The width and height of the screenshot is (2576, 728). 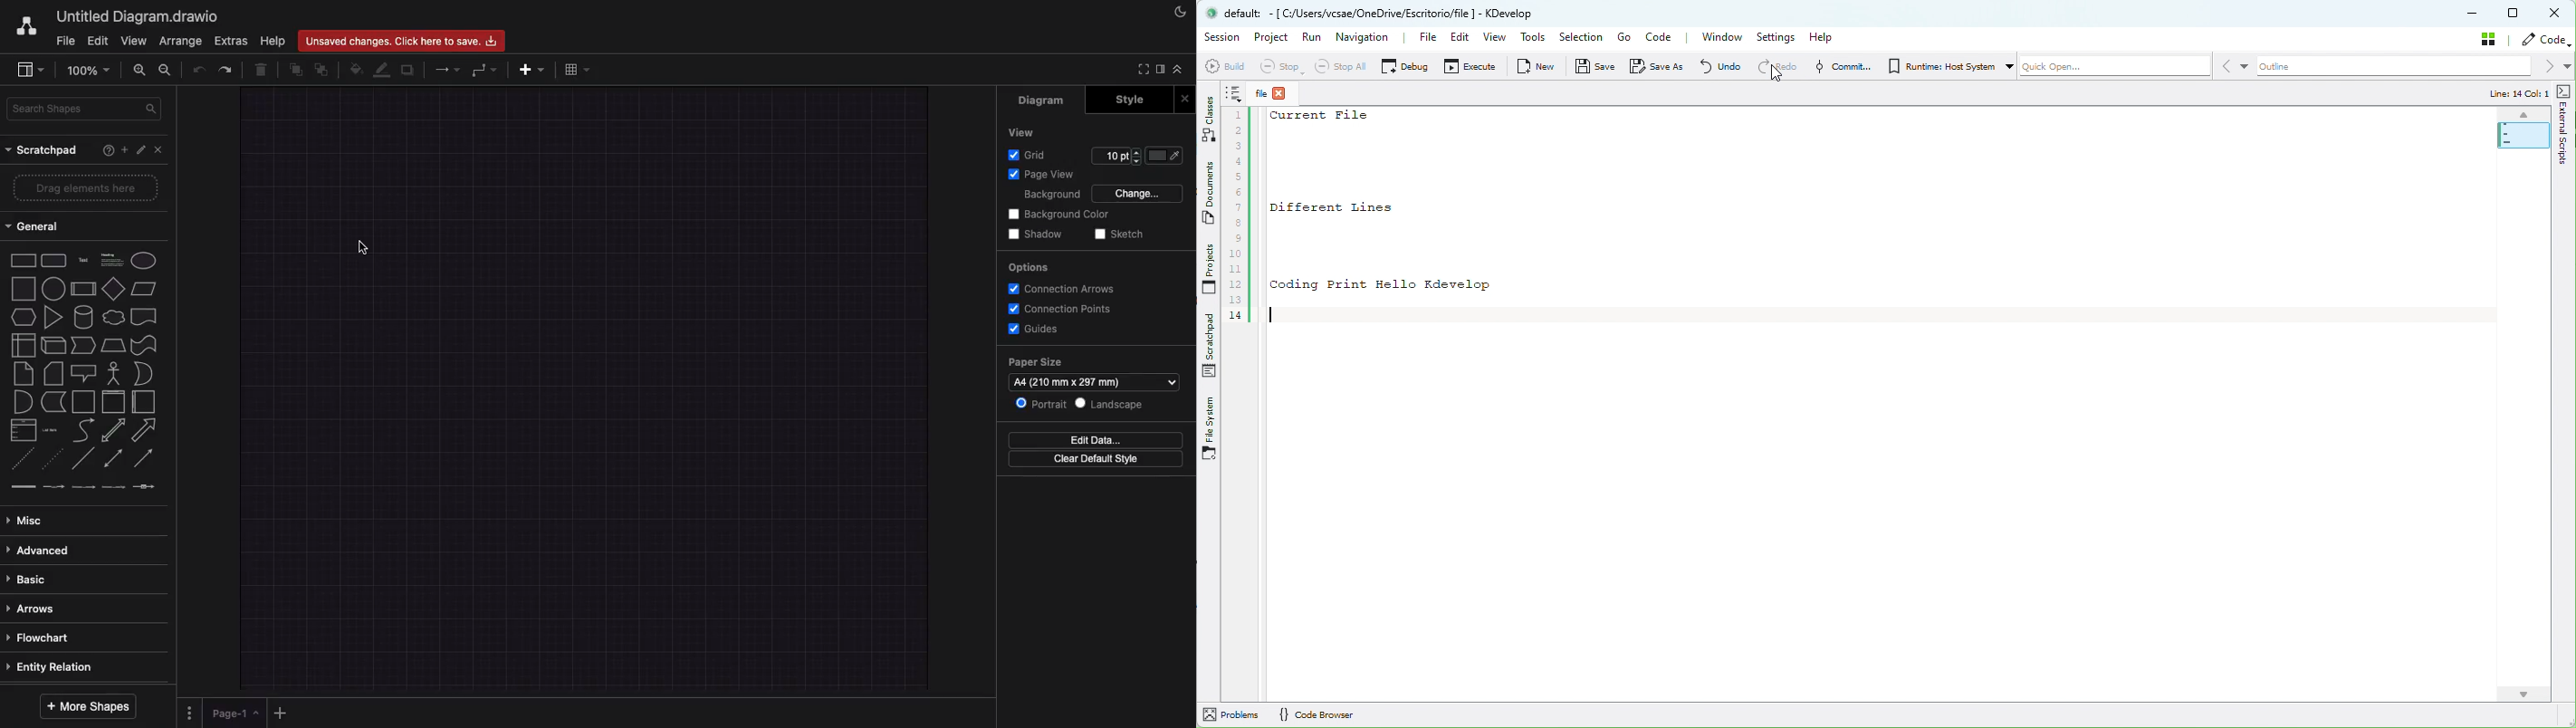 What do you see at coordinates (145, 261) in the screenshot?
I see `ellipse` at bounding box center [145, 261].